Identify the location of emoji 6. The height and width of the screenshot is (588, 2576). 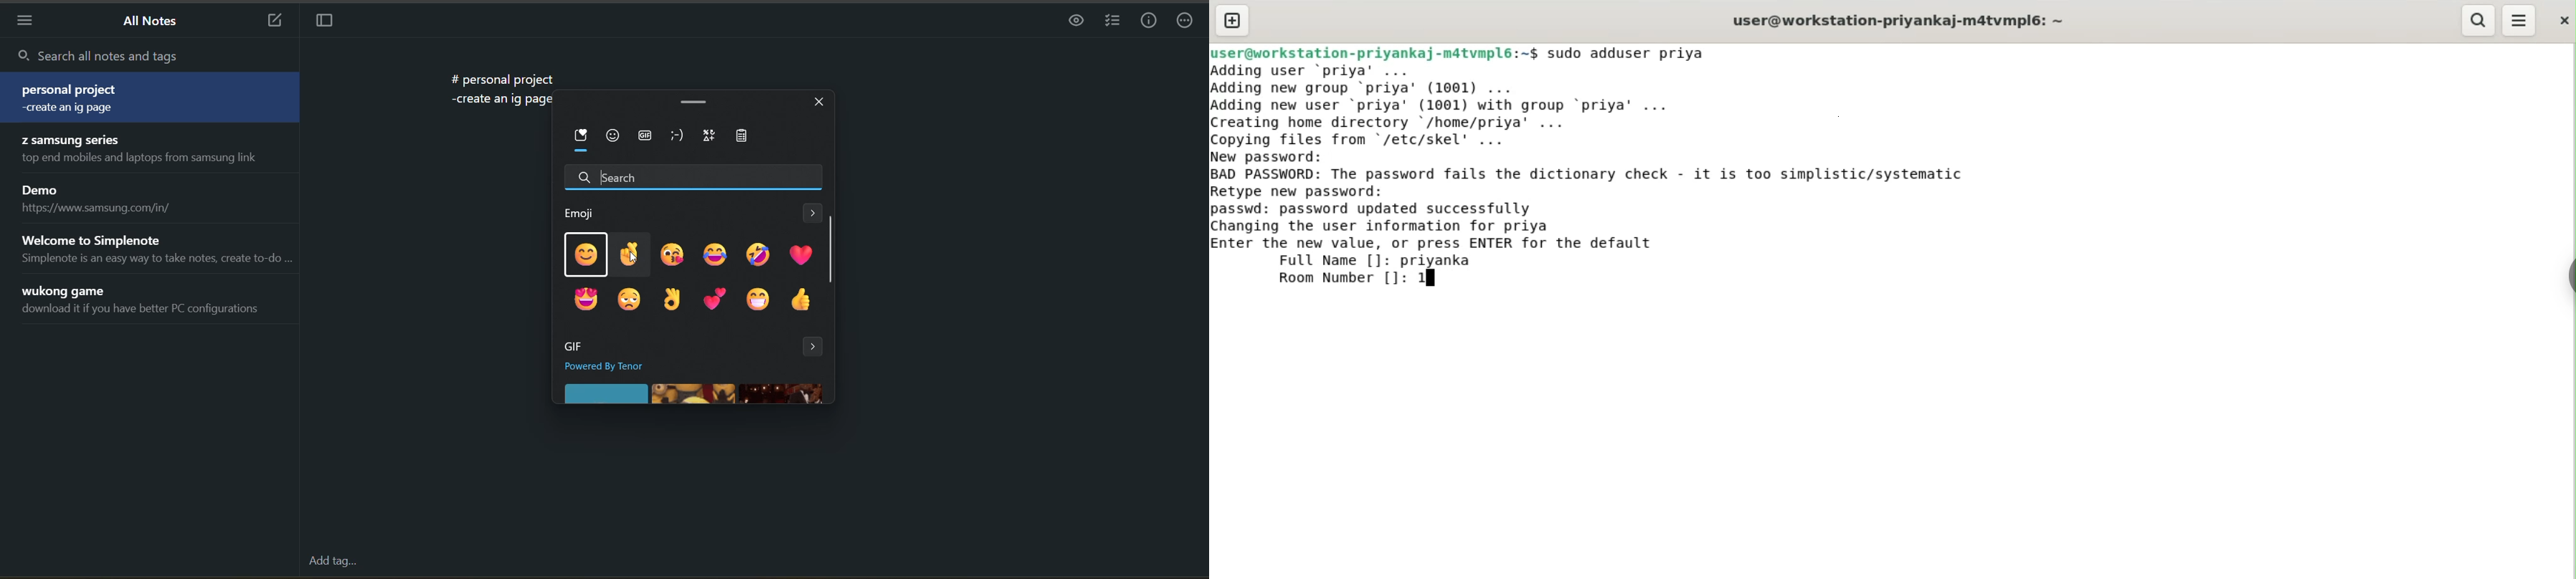
(800, 254).